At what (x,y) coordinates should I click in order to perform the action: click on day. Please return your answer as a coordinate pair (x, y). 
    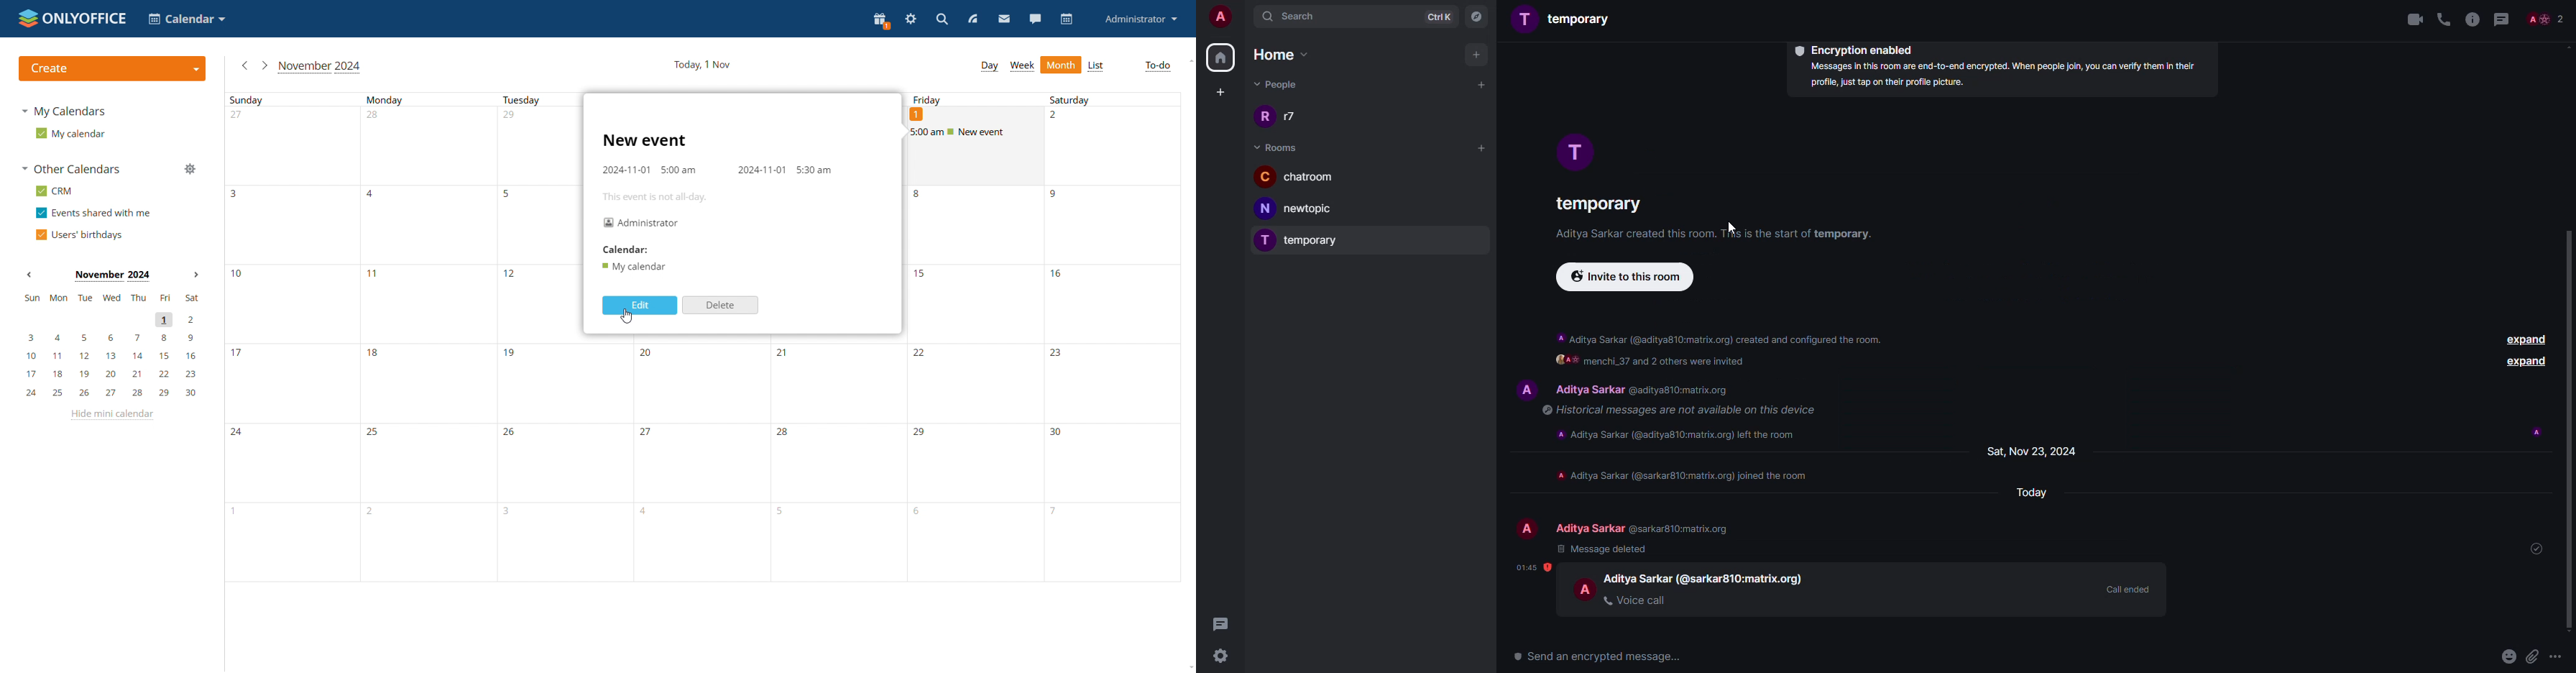
    Looking at the image, I should click on (2033, 452).